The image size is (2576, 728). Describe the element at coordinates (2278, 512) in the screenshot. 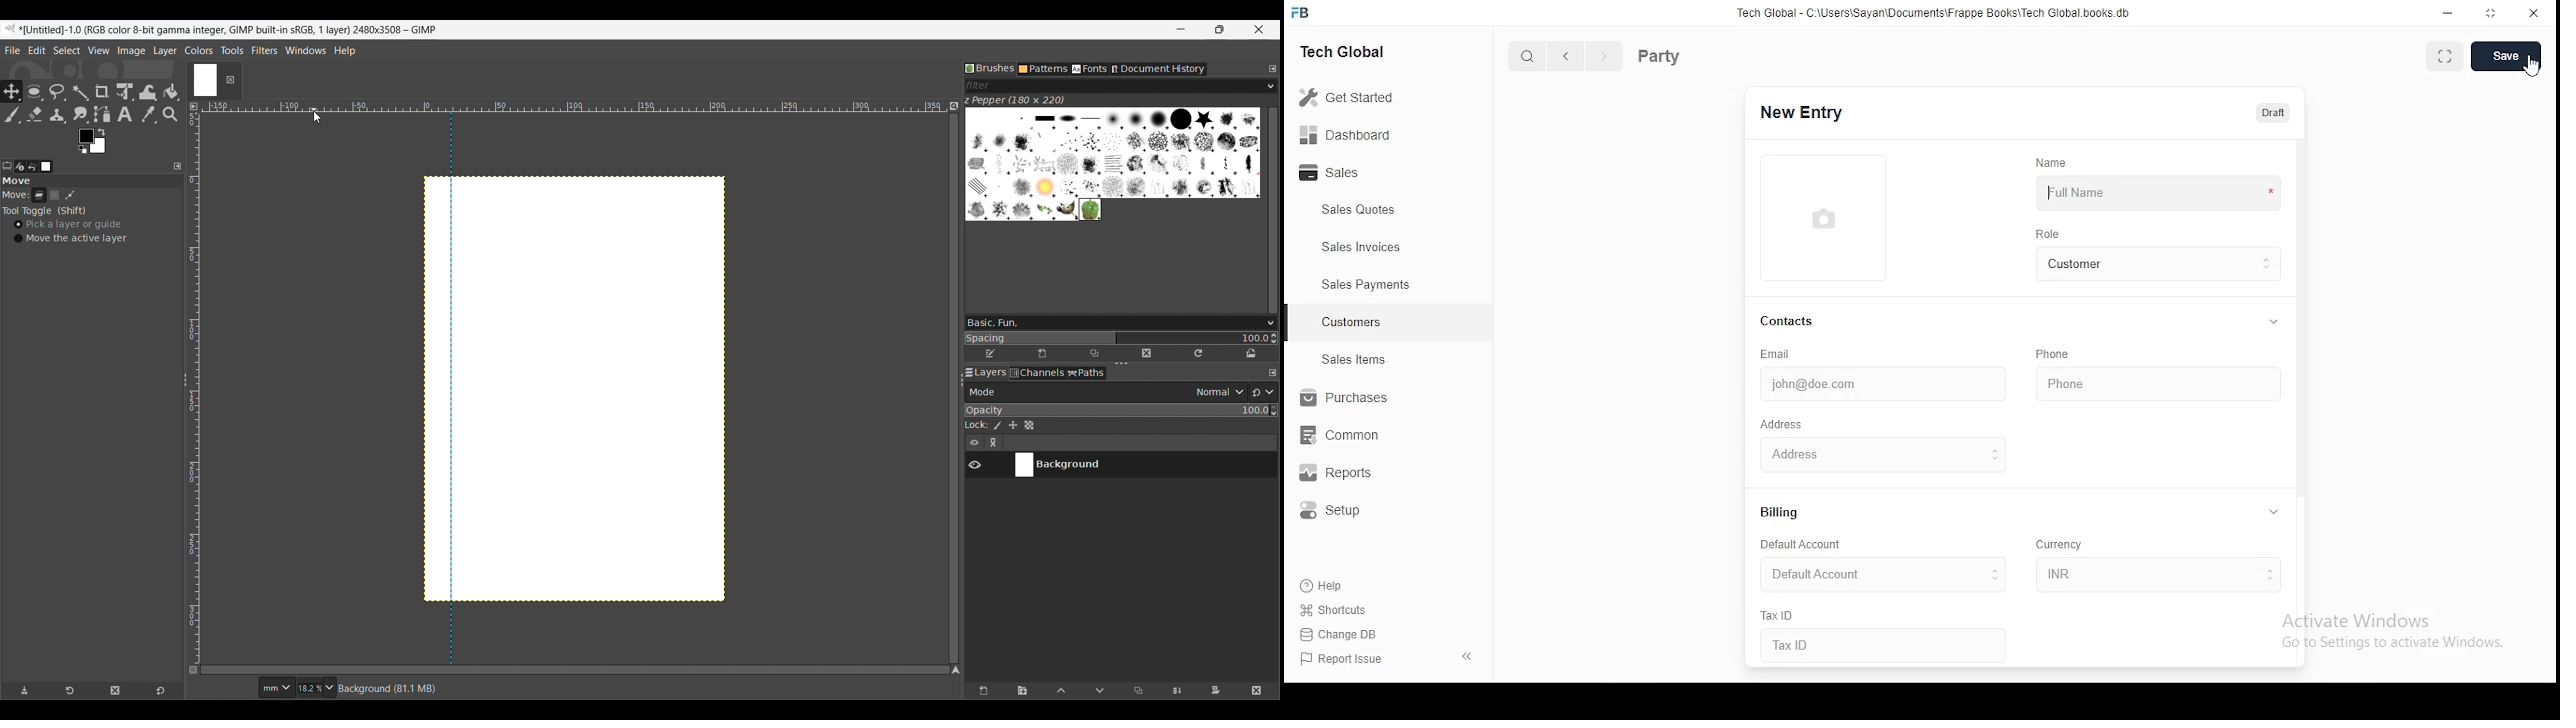

I see `collapse` at that location.